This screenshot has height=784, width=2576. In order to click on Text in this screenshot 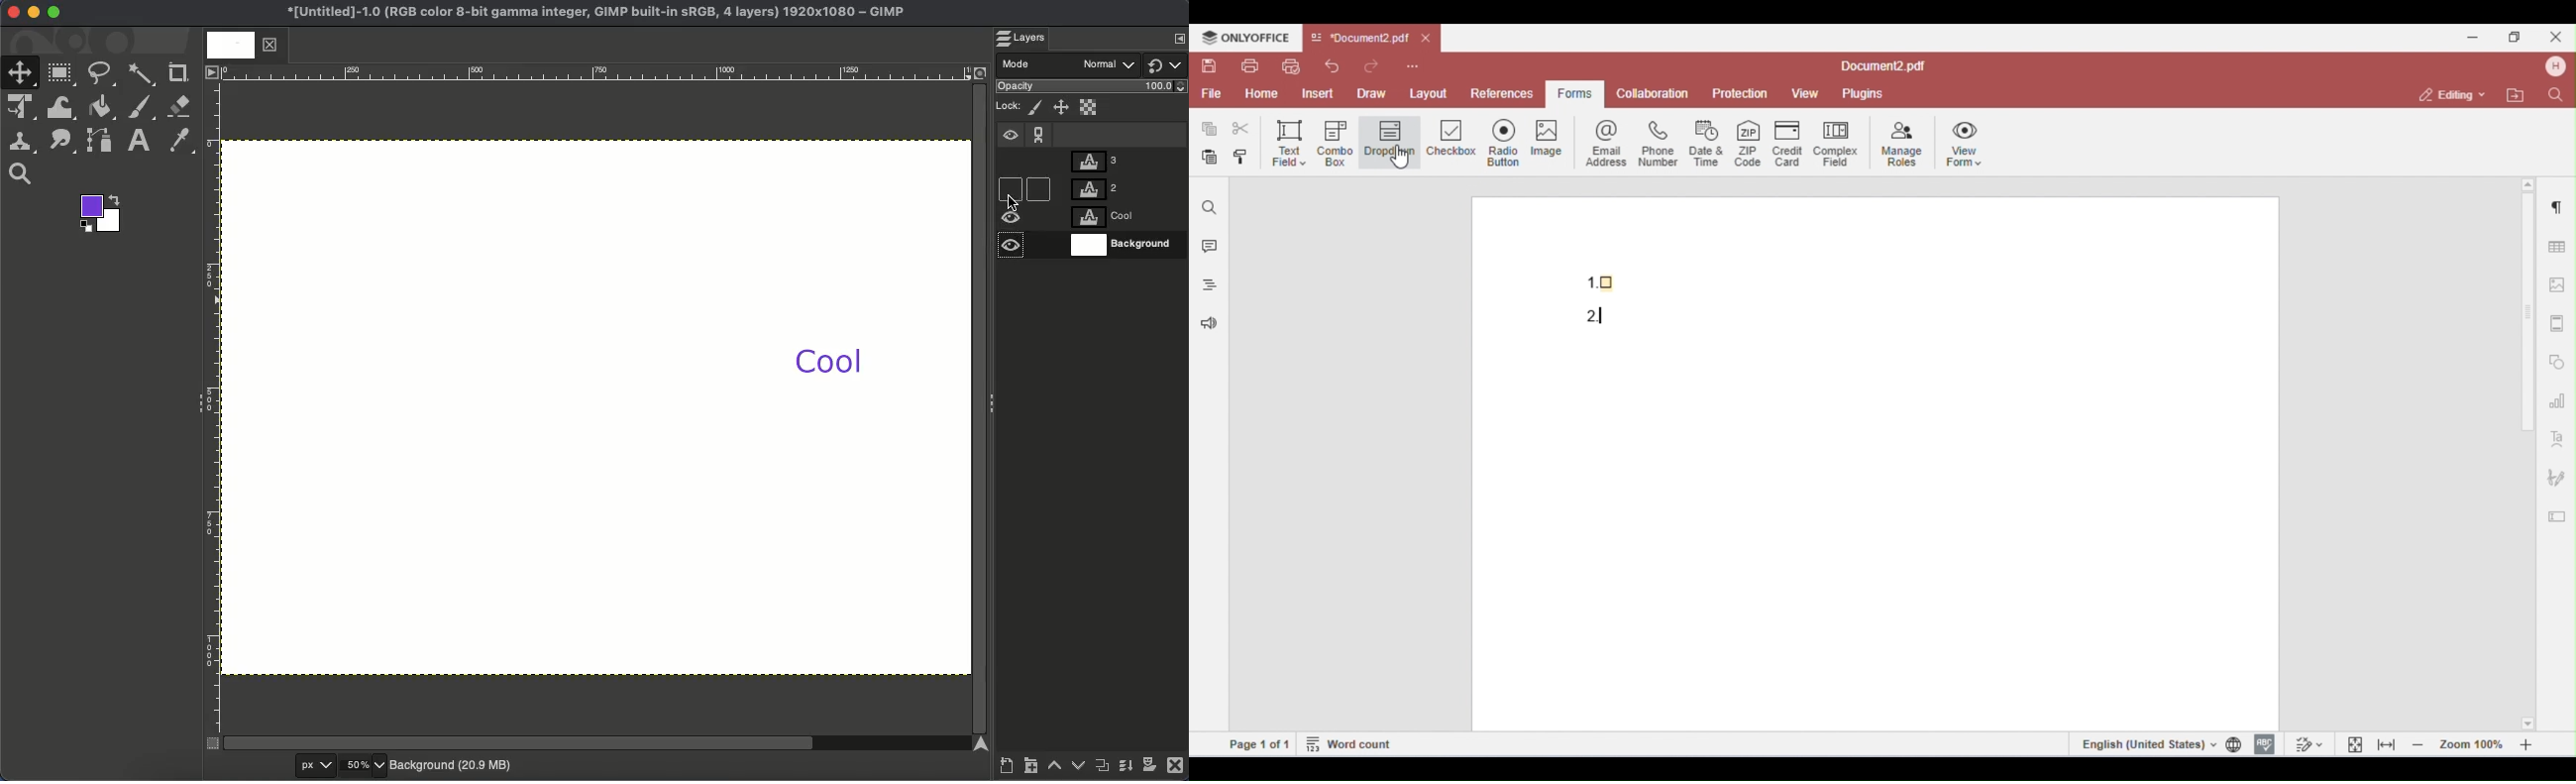, I will do `click(141, 140)`.